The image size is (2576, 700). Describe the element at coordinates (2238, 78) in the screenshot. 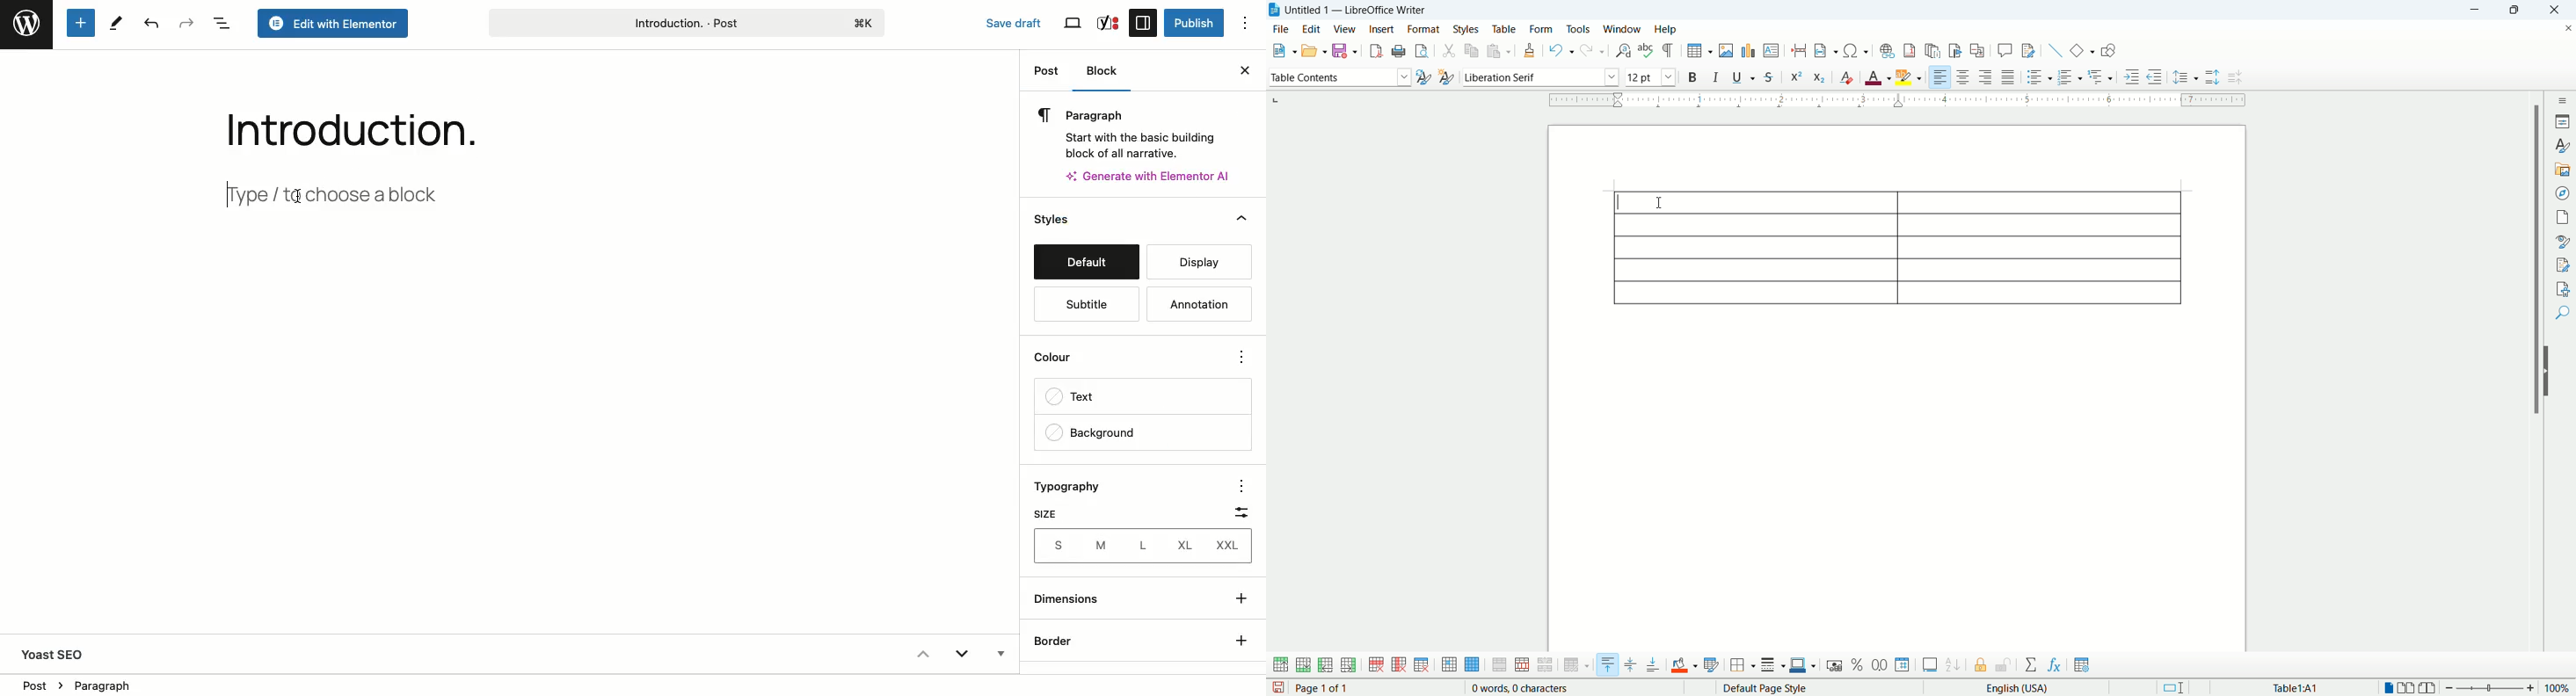

I see `decrease paragraph spacing` at that location.